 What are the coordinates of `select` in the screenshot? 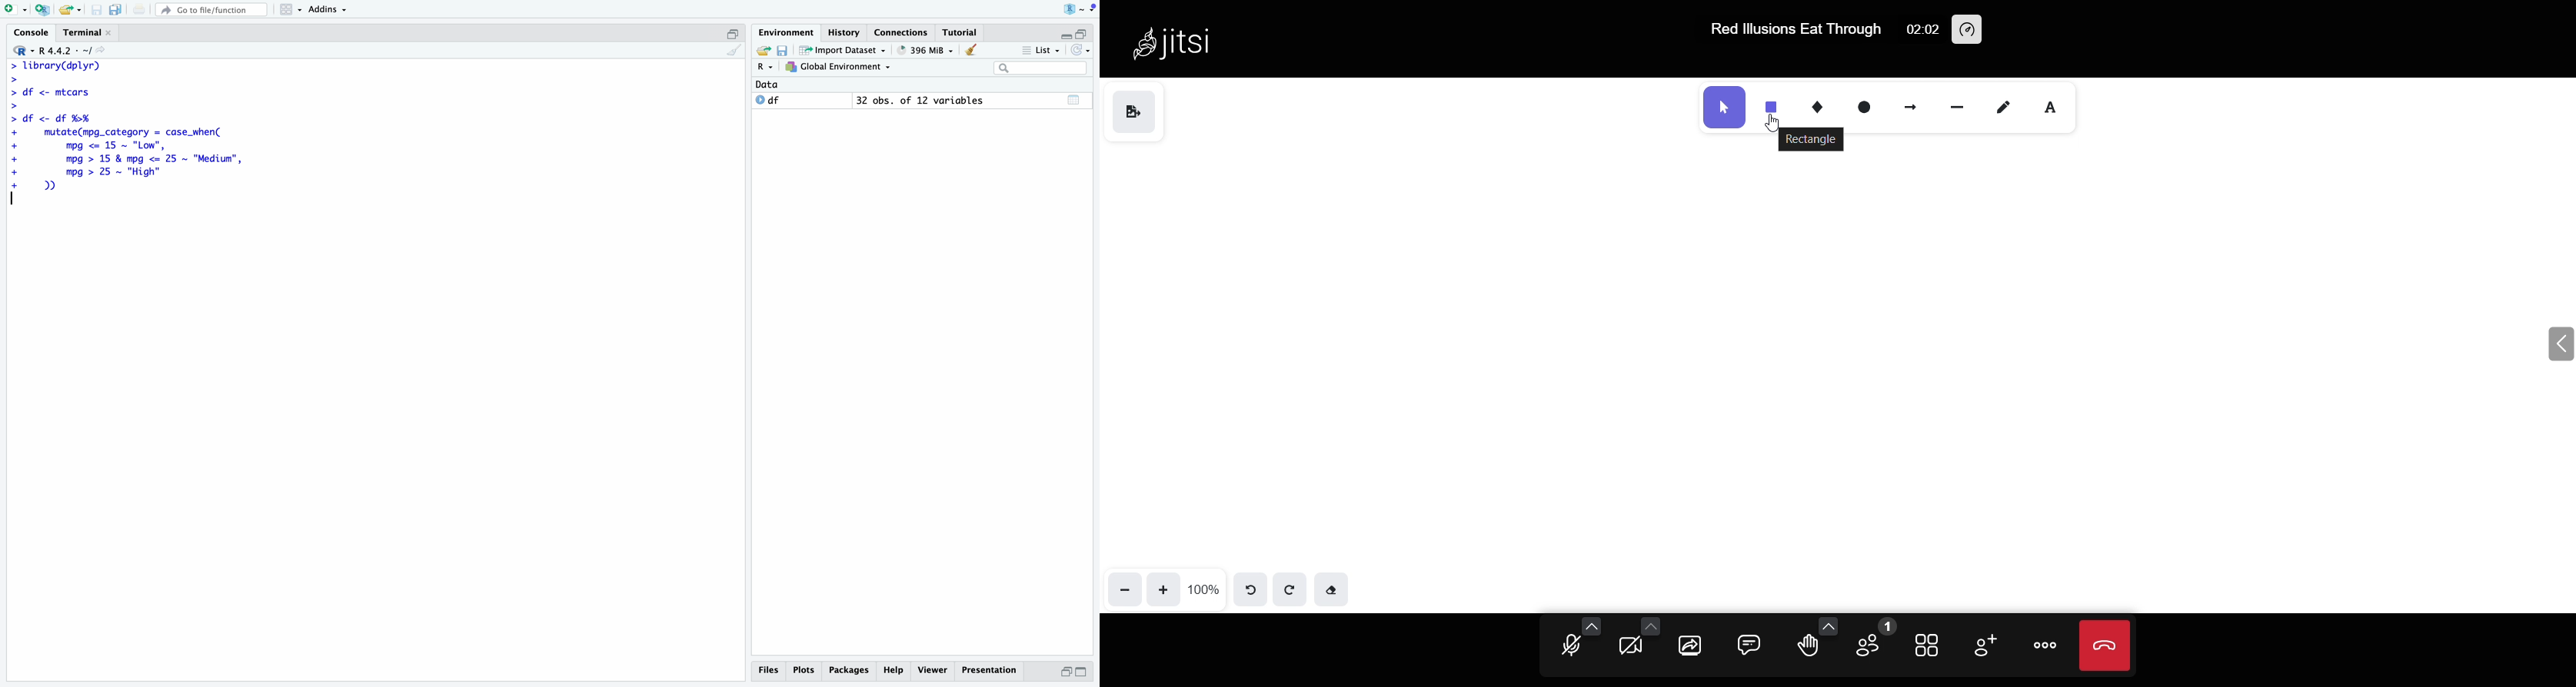 It's located at (1724, 106).